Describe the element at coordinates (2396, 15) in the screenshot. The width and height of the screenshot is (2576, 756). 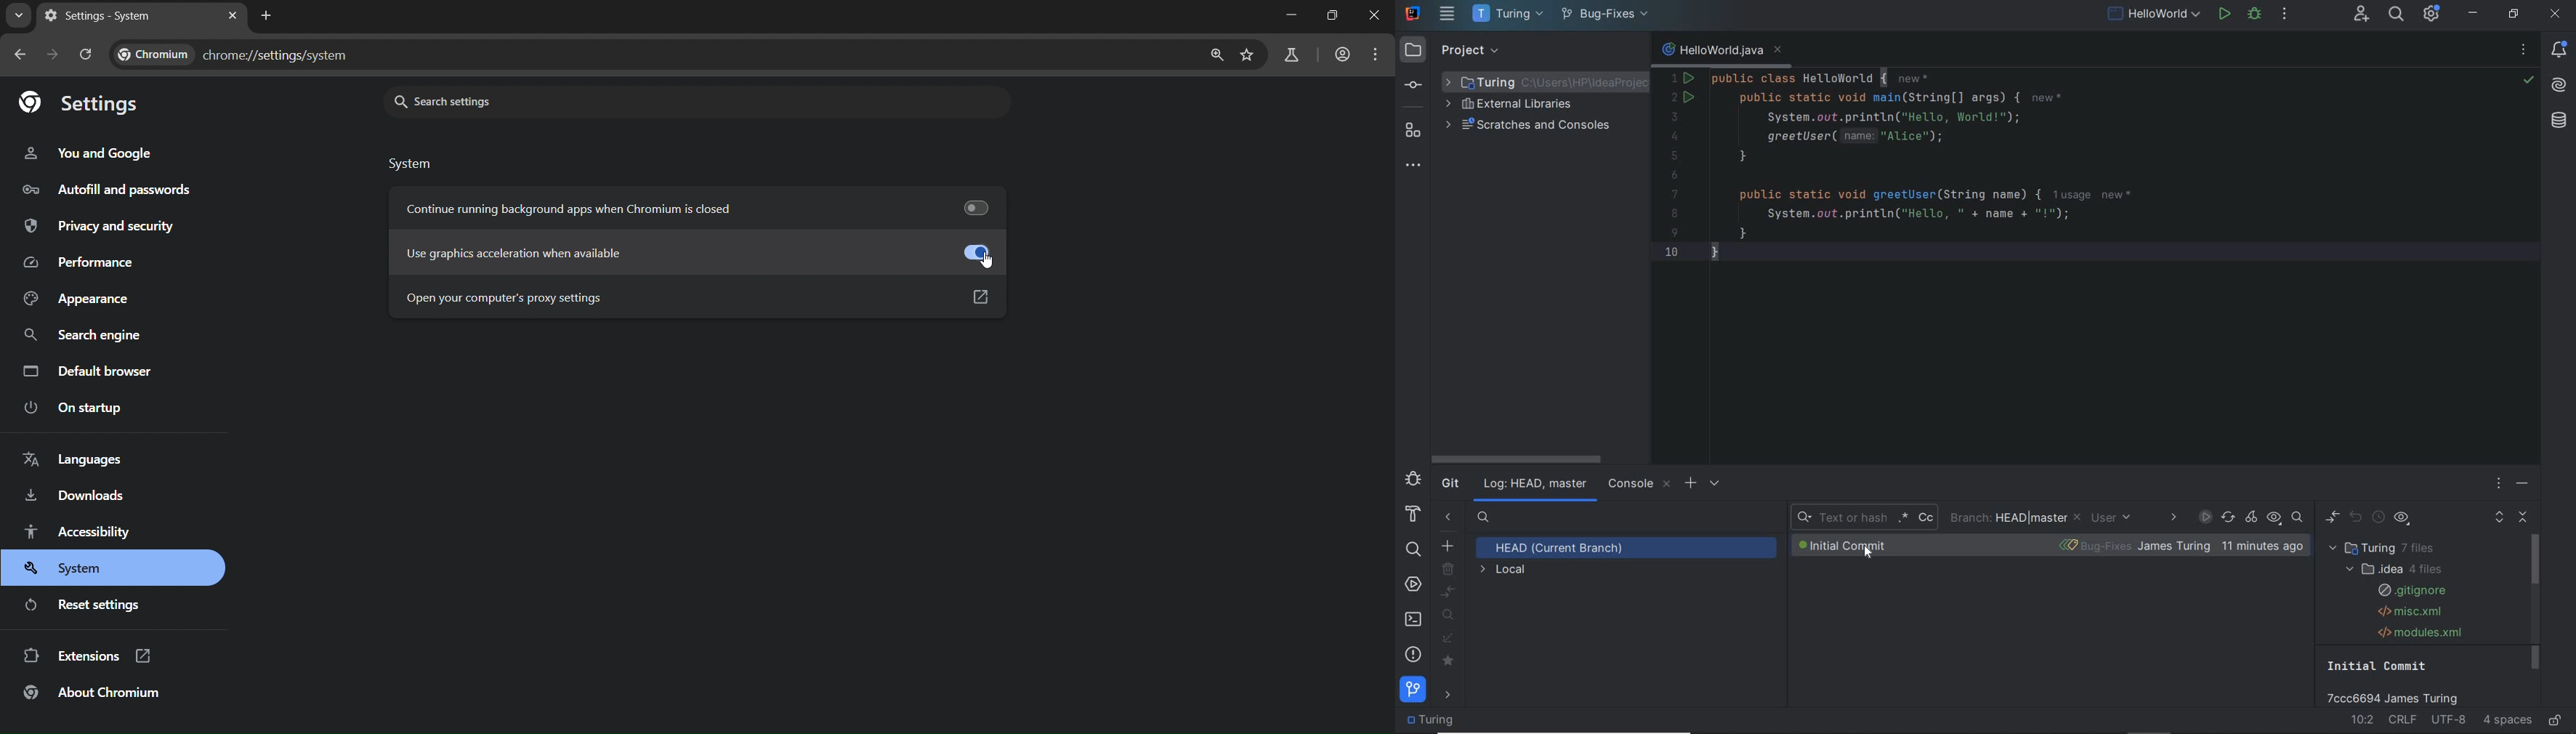
I see `search everywhere` at that location.